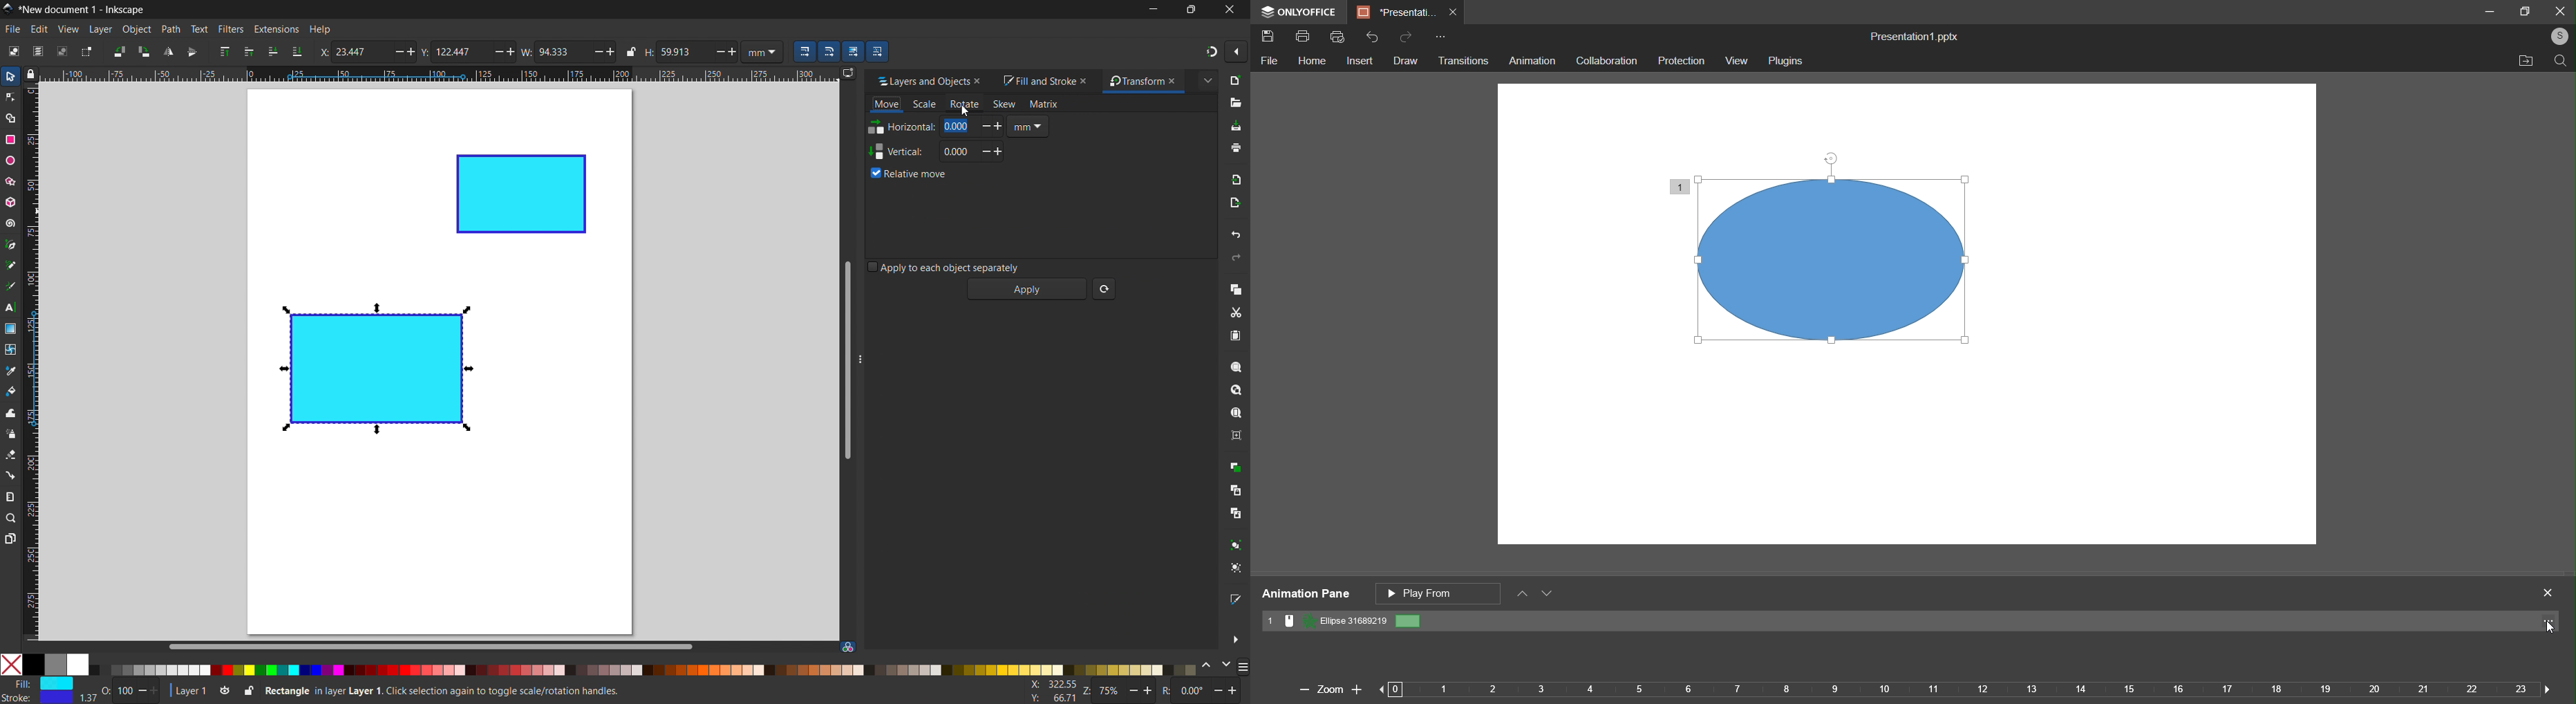  Describe the element at coordinates (1302, 38) in the screenshot. I see `Print` at that location.